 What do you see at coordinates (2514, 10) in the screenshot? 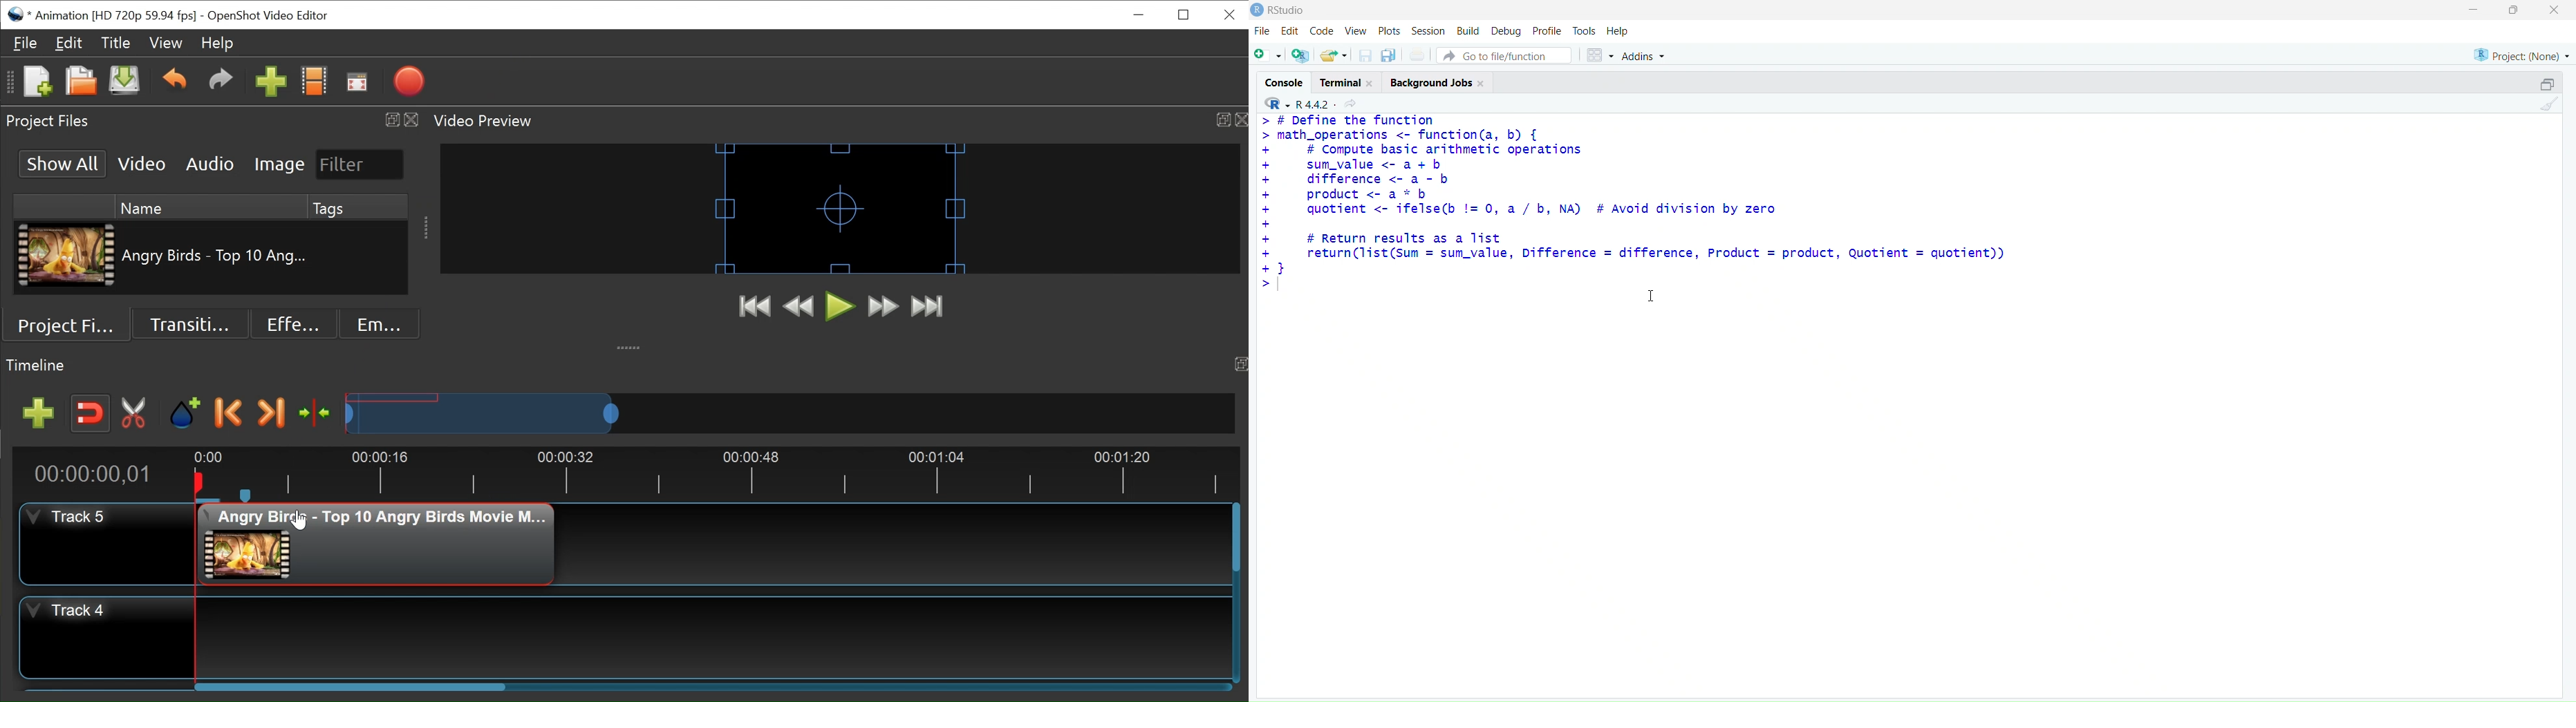
I see `Maximize` at bounding box center [2514, 10].